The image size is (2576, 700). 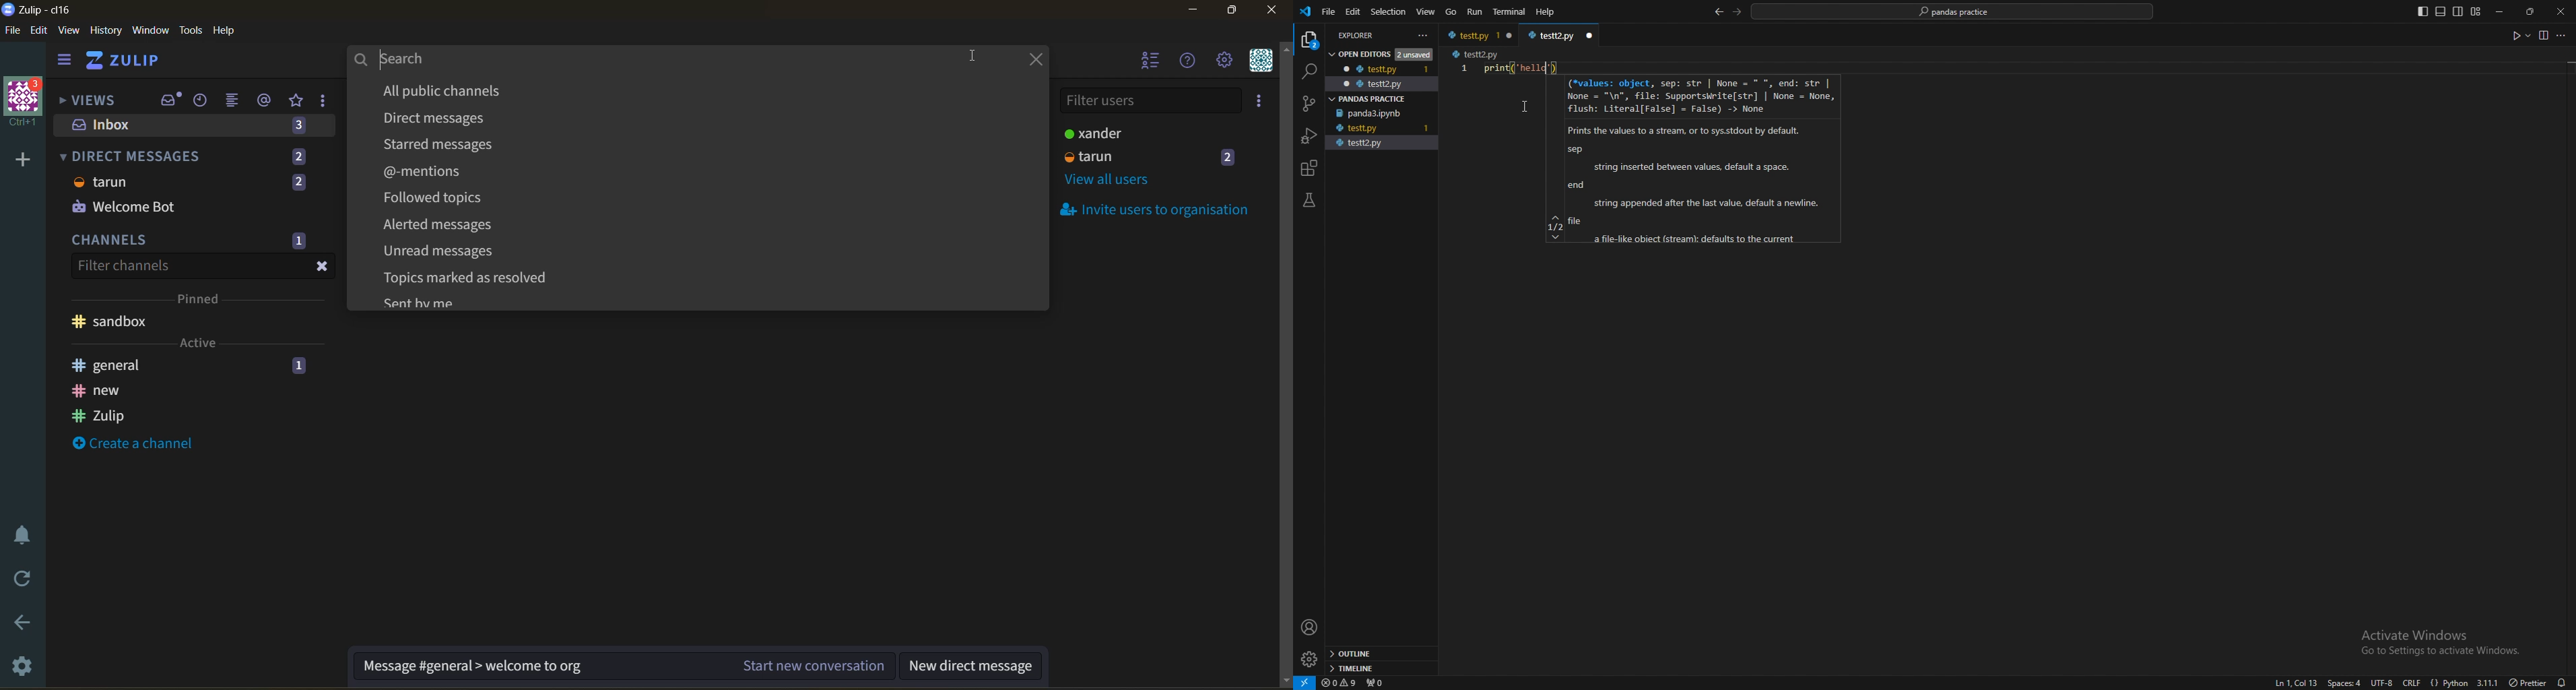 I want to click on settings, so click(x=1224, y=61).